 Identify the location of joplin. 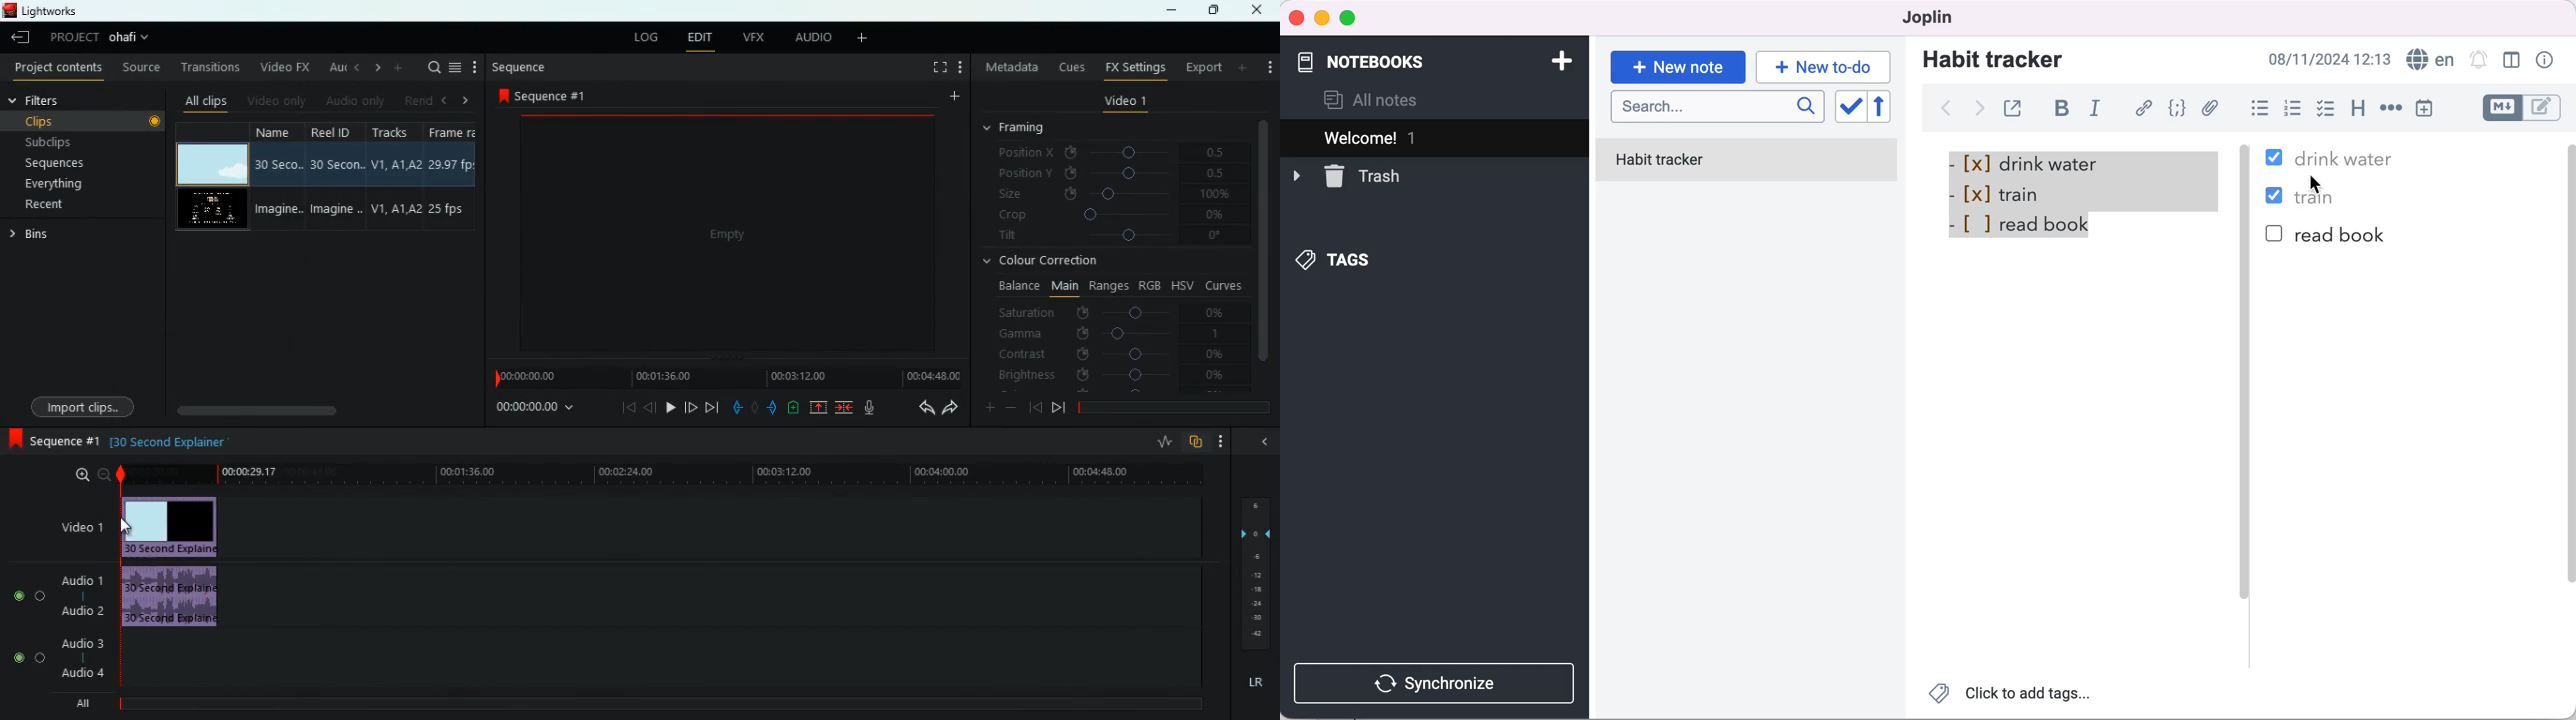
(1923, 16).